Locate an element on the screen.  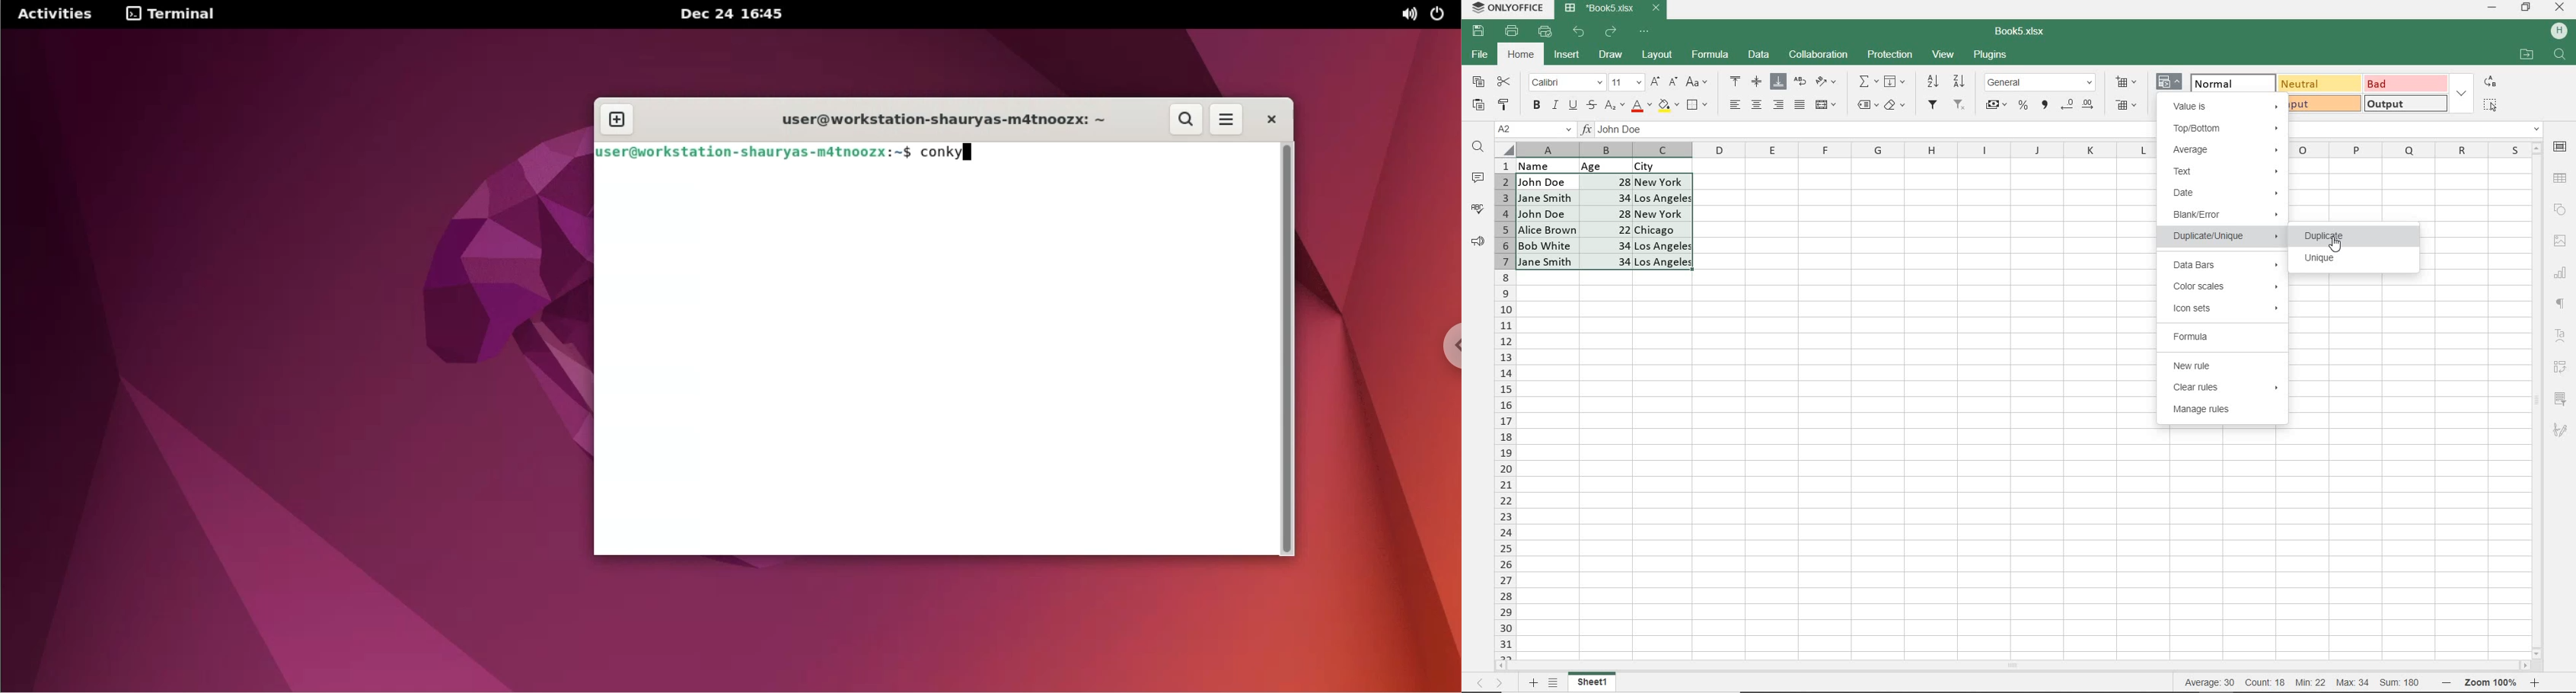
WRAP TEXT is located at coordinates (1801, 83).